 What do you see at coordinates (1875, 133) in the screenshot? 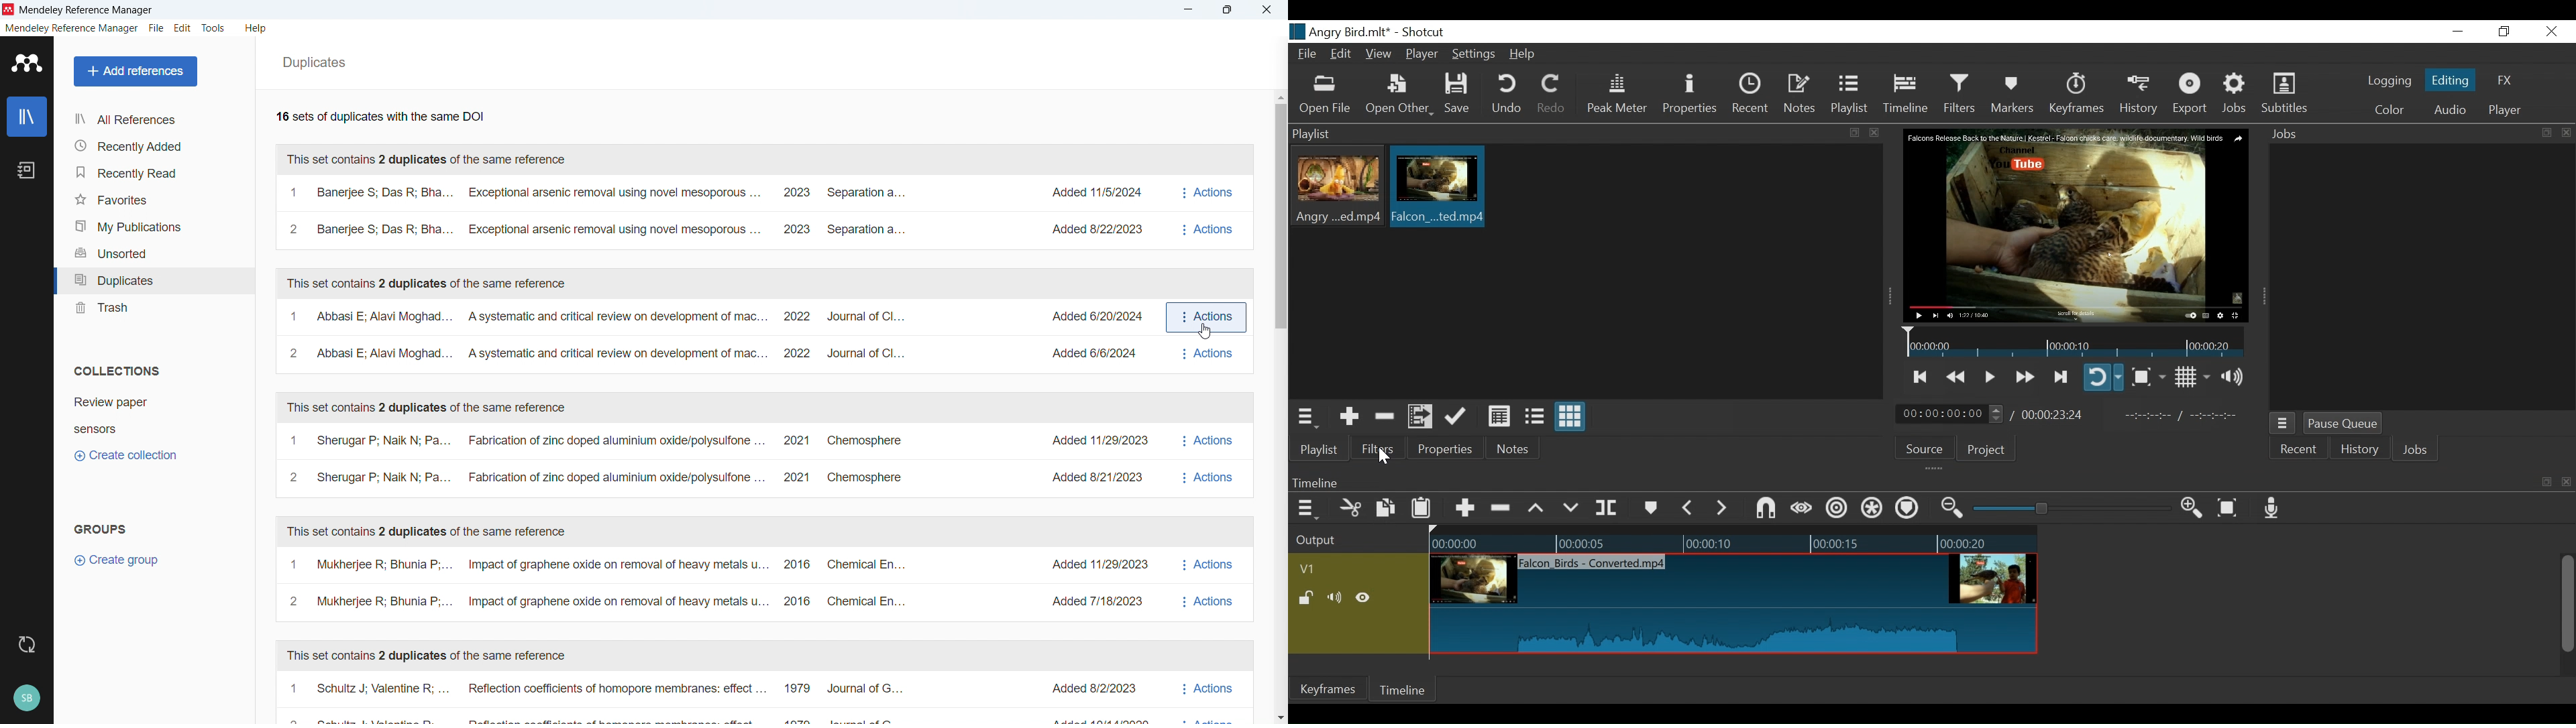
I see `close` at bounding box center [1875, 133].